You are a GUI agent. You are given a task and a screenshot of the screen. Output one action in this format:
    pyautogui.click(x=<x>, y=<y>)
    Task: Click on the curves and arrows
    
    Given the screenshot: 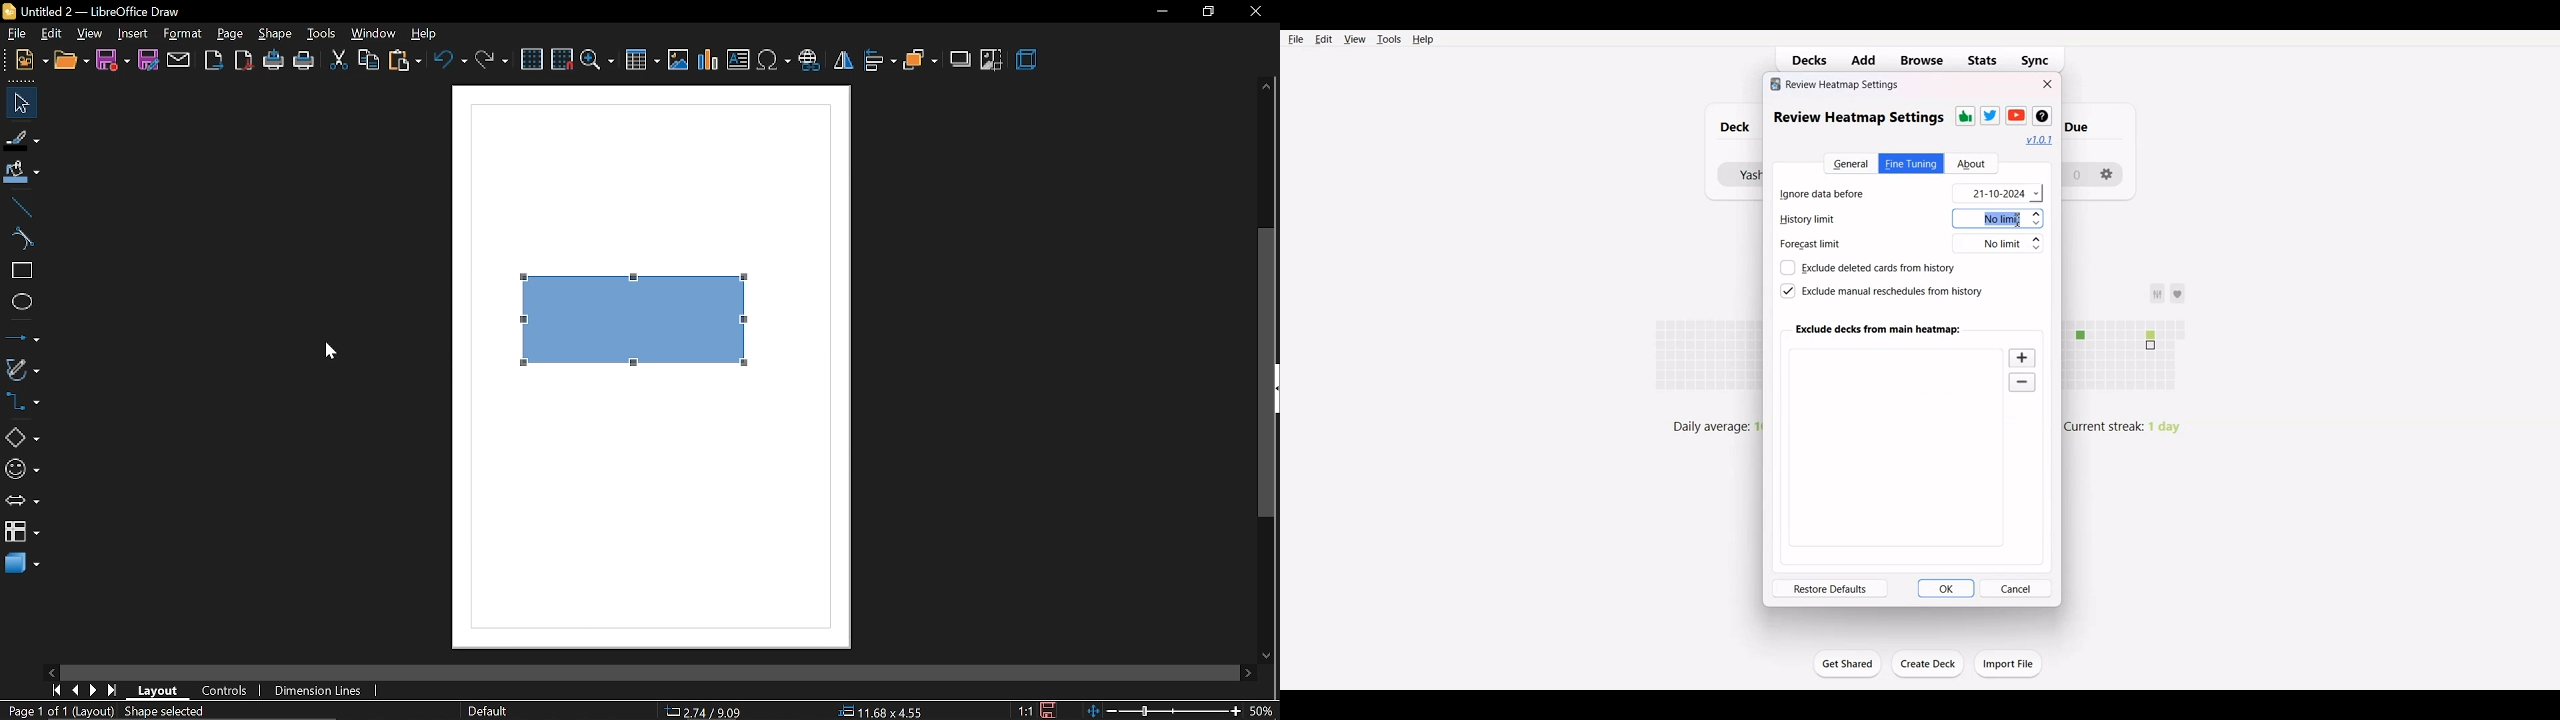 What is the action you would take?
    pyautogui.click(x=23, y=369)
    